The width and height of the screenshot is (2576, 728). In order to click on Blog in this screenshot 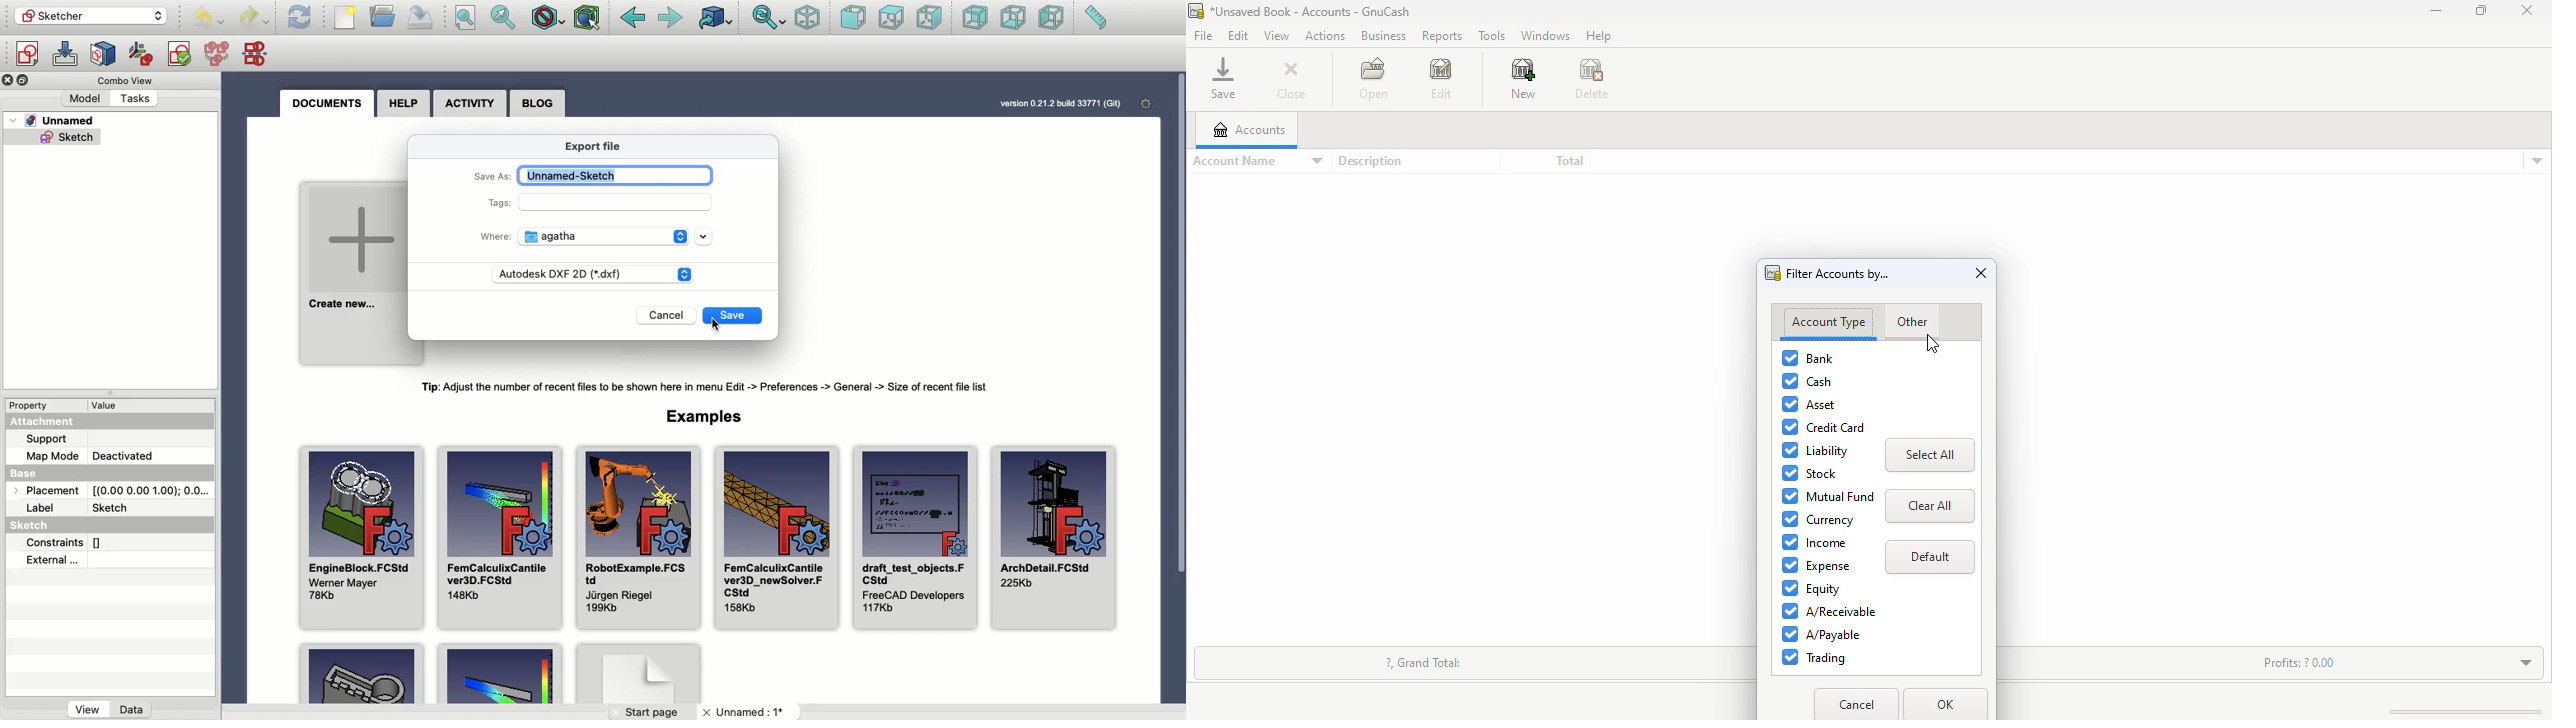, I will do `click(537, 104)`.